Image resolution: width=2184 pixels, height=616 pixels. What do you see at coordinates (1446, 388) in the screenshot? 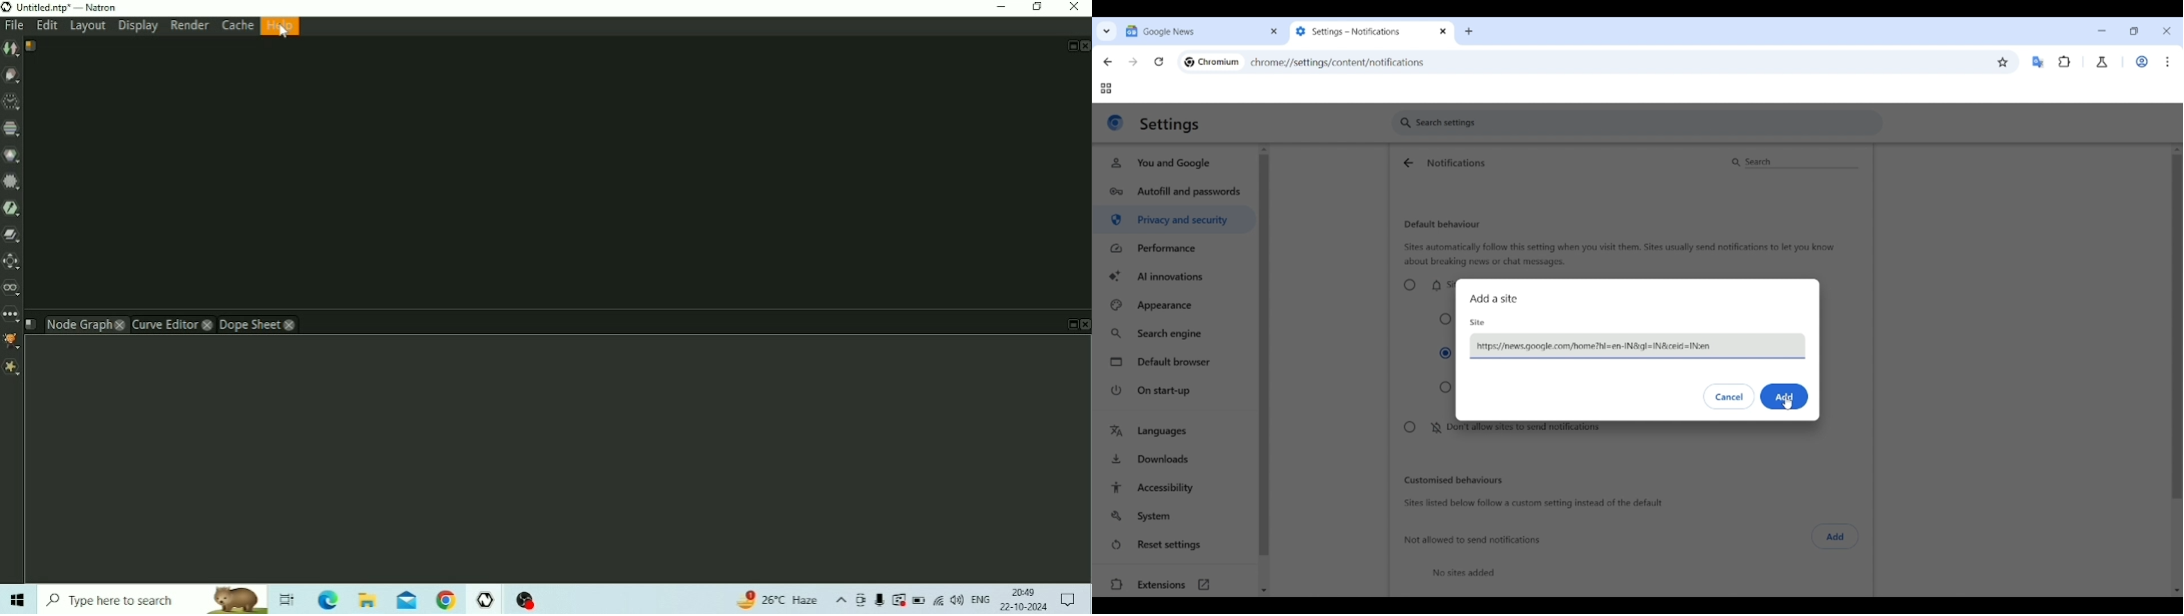
I see `Expand all request ` at bounding box center [1446, 388].